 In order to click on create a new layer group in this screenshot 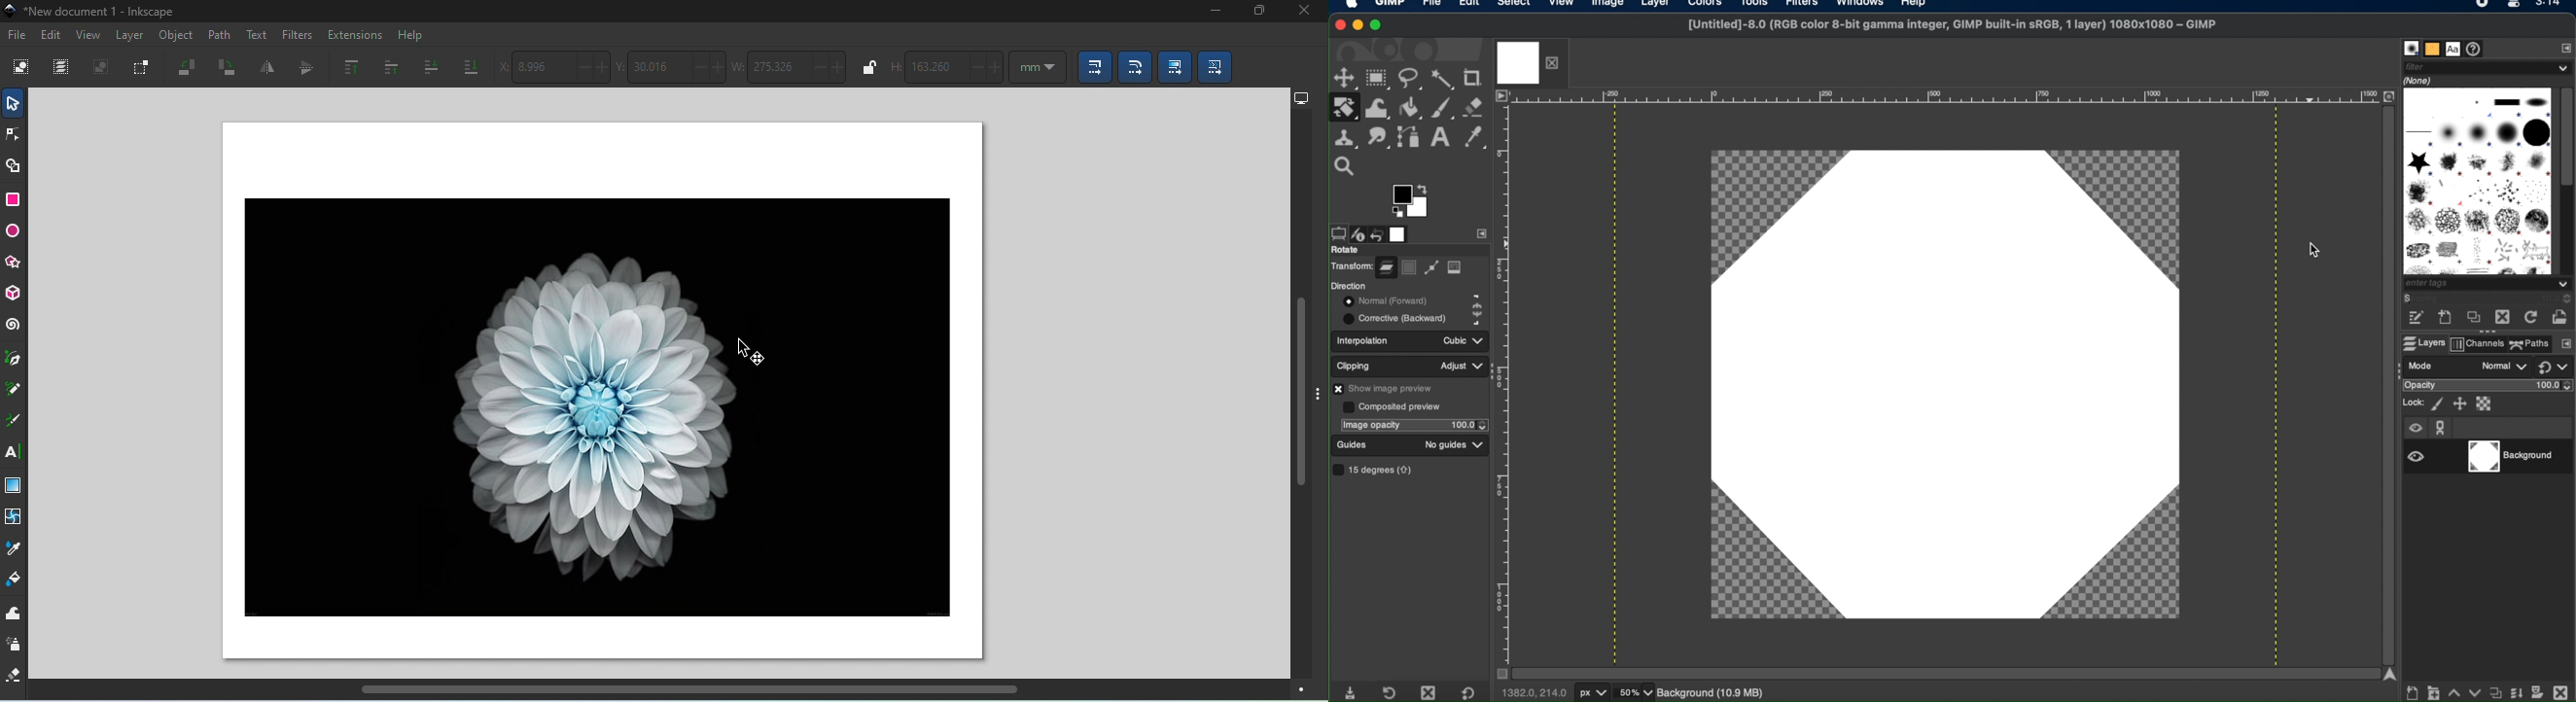, I will do `click(2434, 692)`.